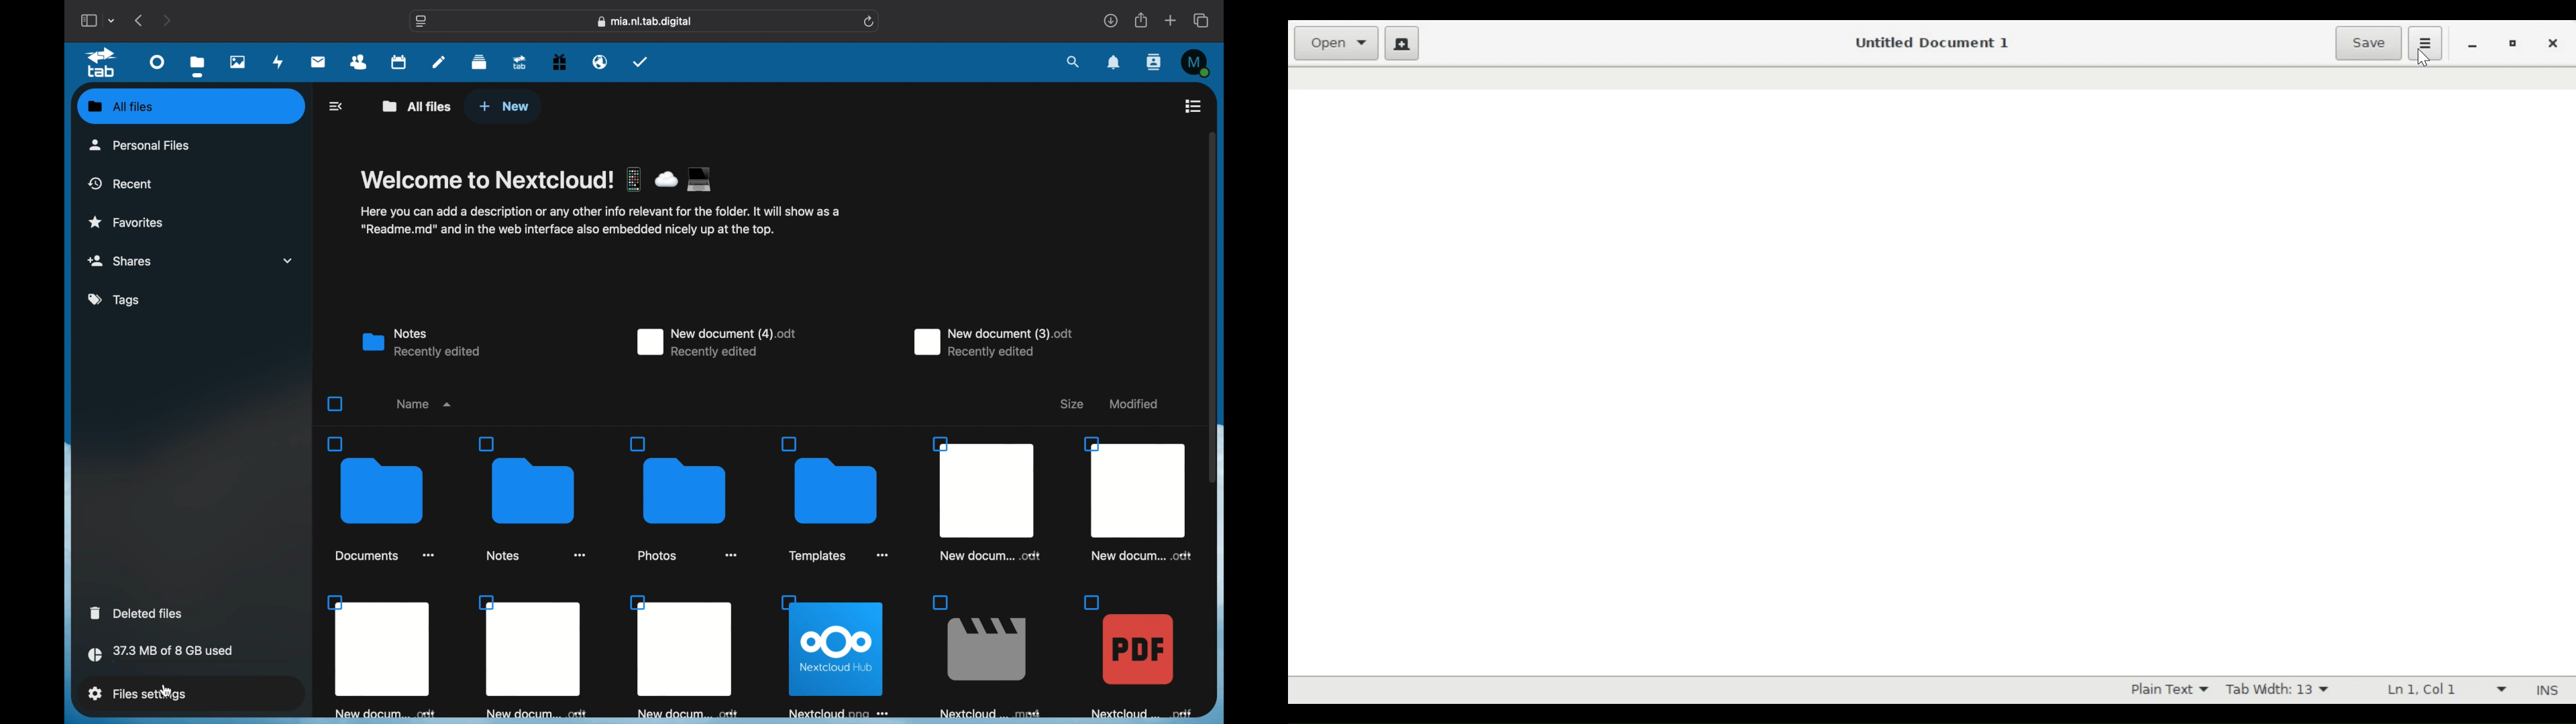 The image size is (2576, 728). What do you see at coordinates (645, 21) in the screenshot?
I see `web address` at bounding box center [645, 21].